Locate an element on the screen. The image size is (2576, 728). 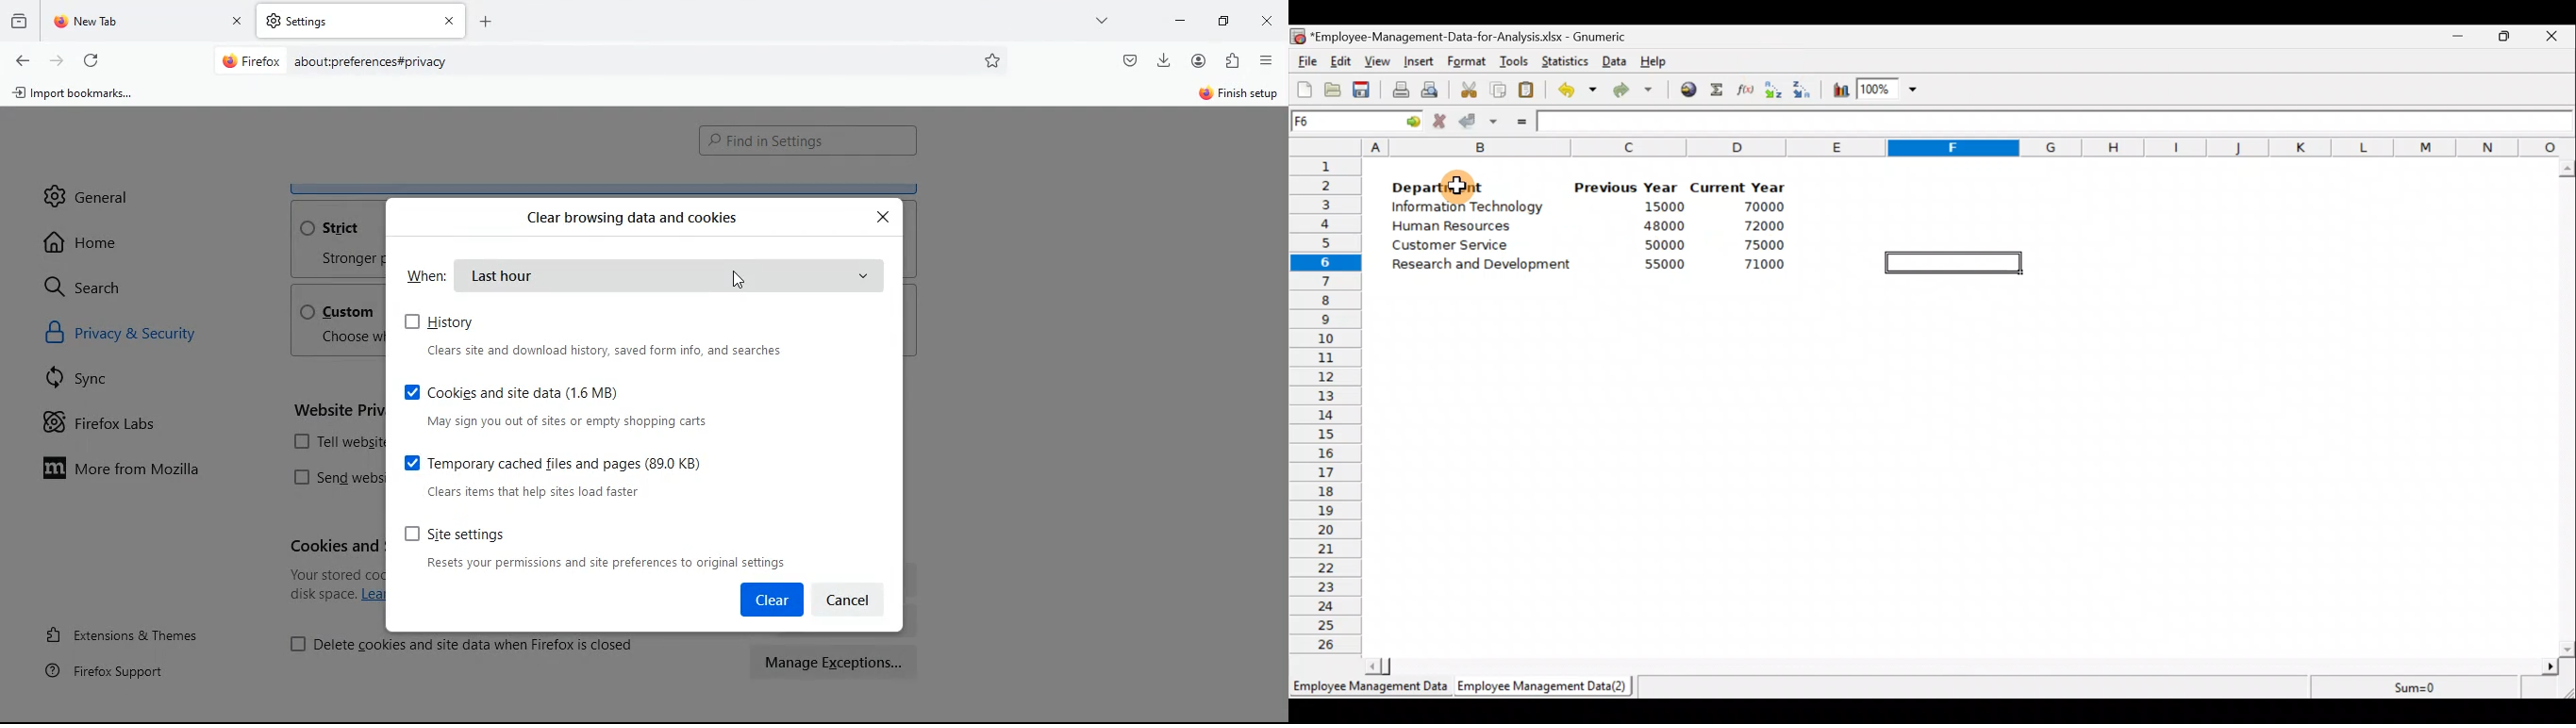
extensions & themes is located at coordinates (139, 632).